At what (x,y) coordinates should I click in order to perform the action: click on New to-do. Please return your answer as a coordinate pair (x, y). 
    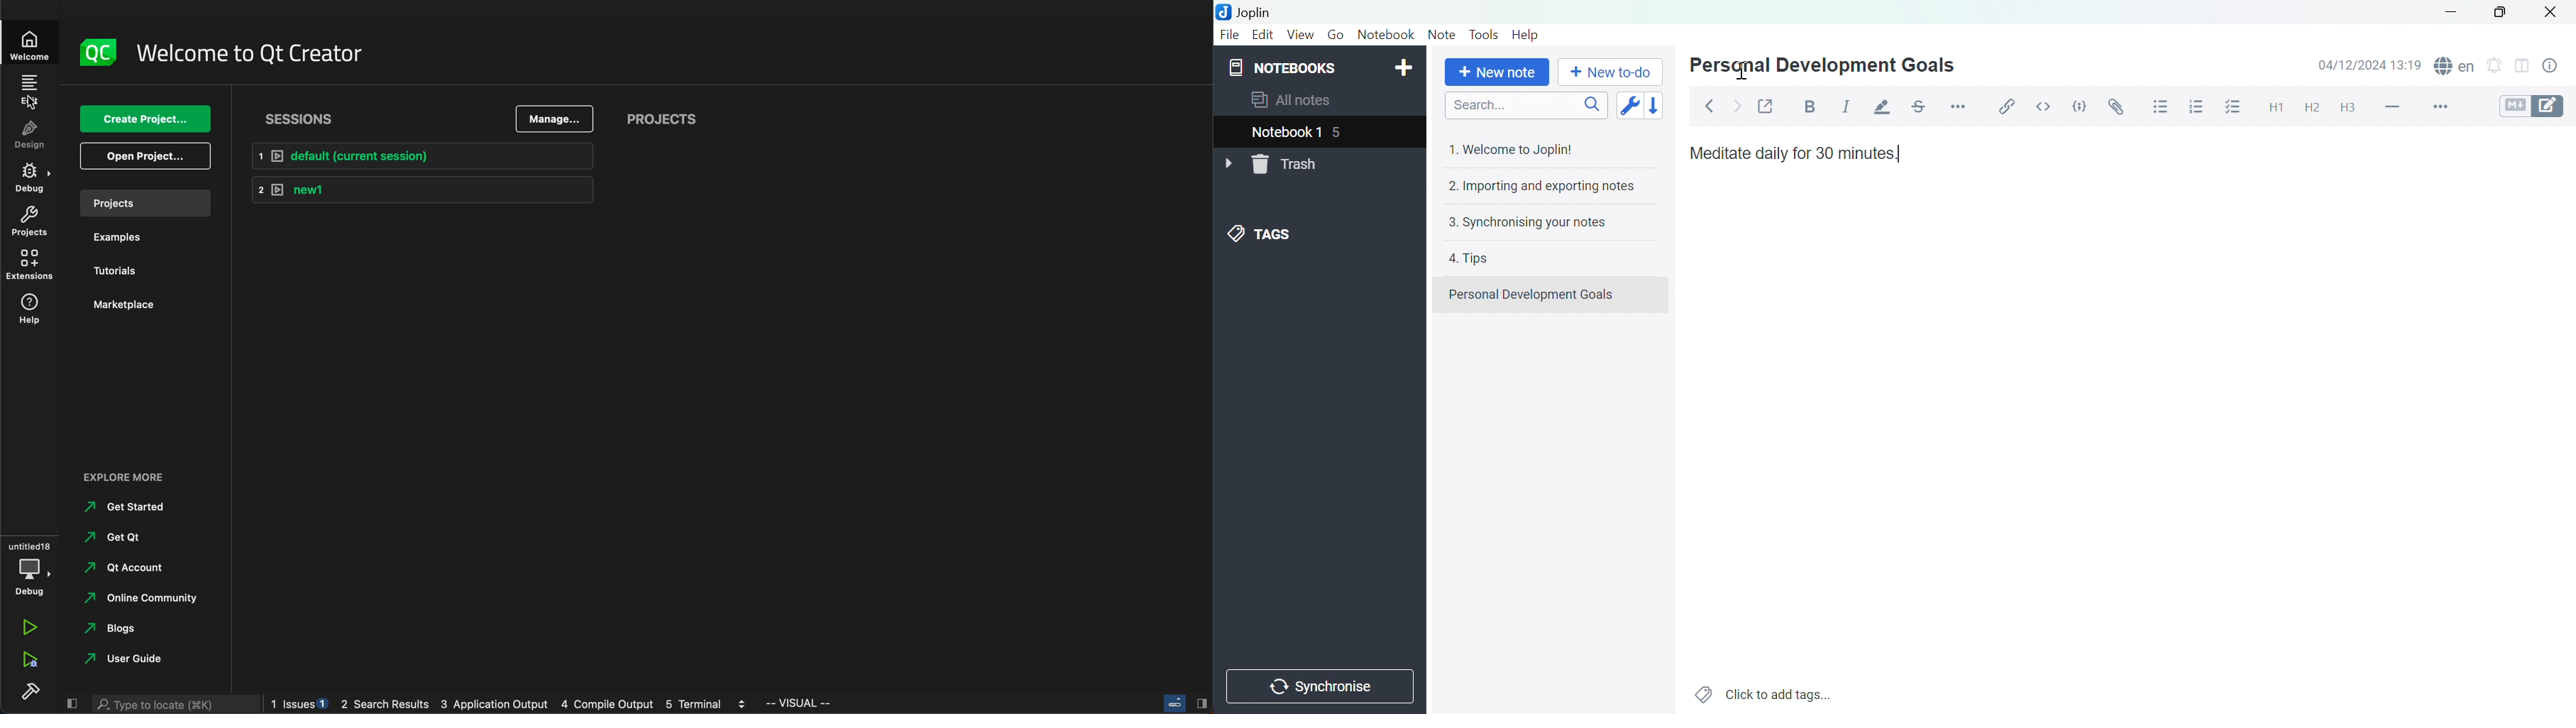
    Looking at the image, I should click on (1610, 72).